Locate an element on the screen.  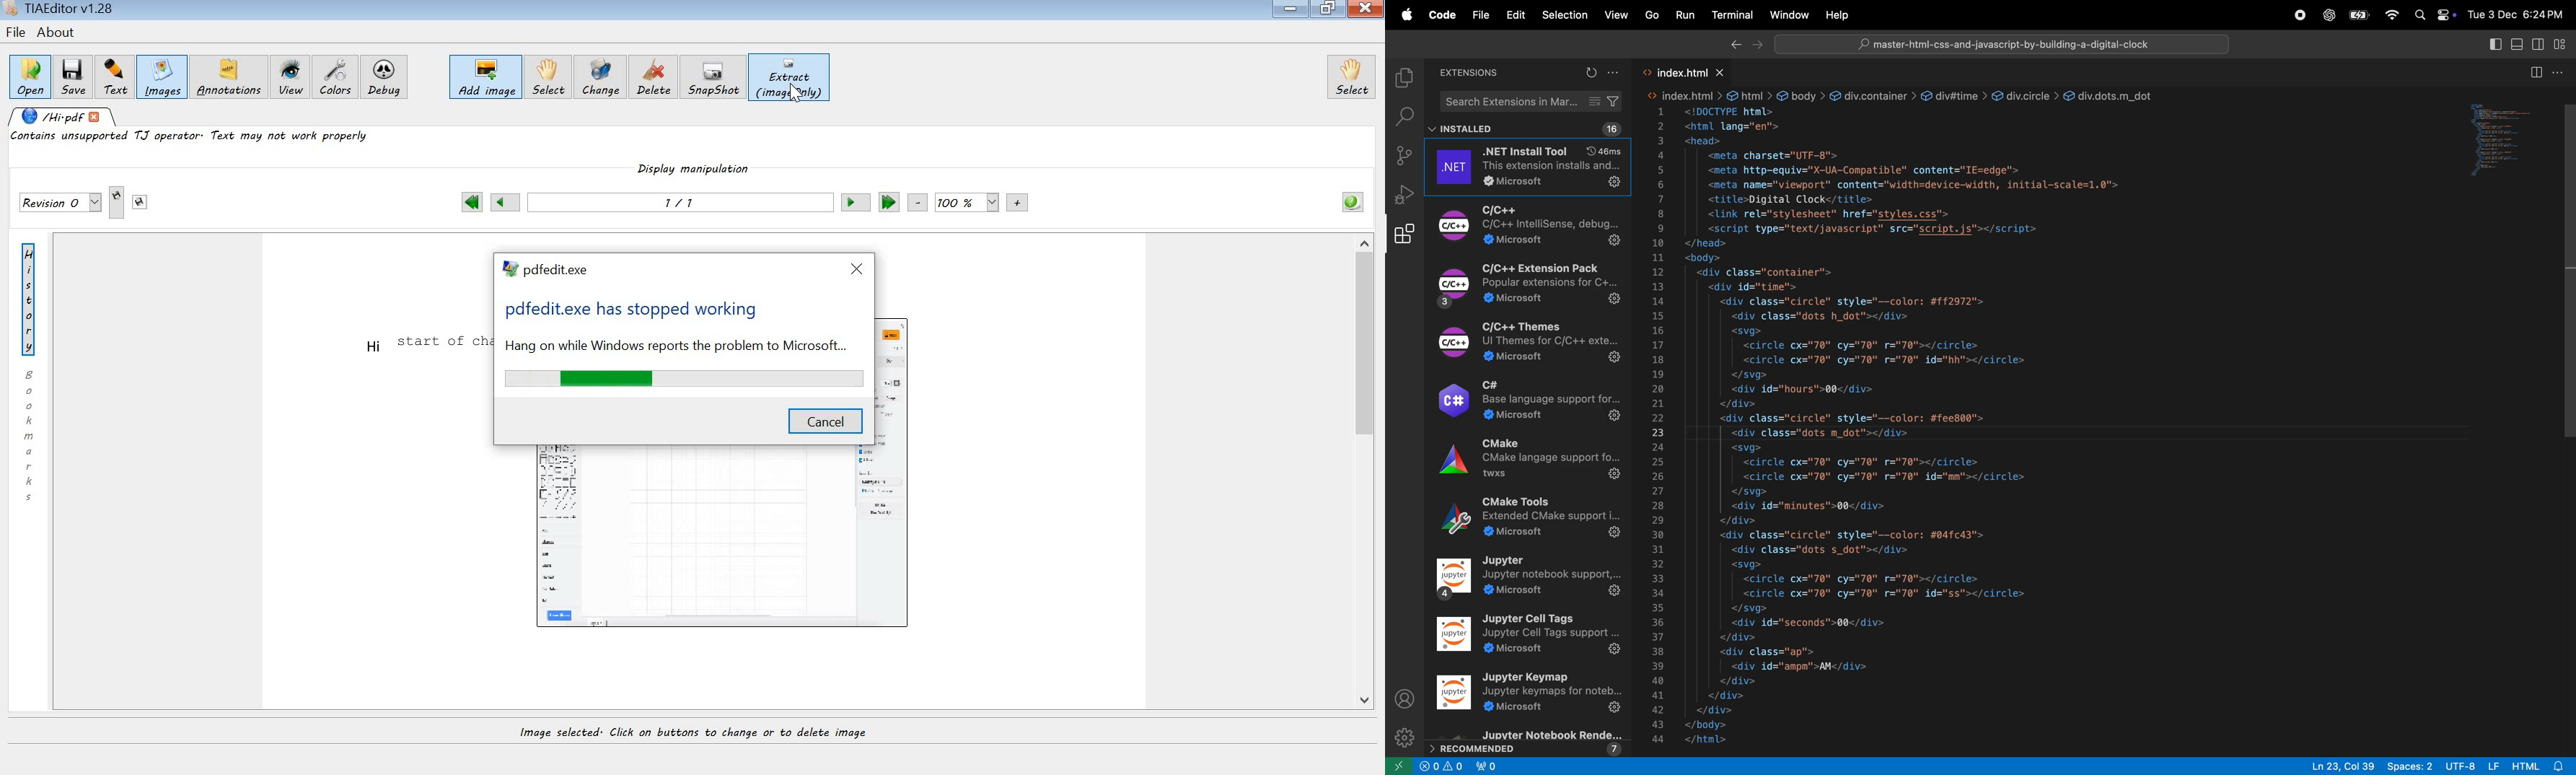
html is located at coordinates (1751, 96).